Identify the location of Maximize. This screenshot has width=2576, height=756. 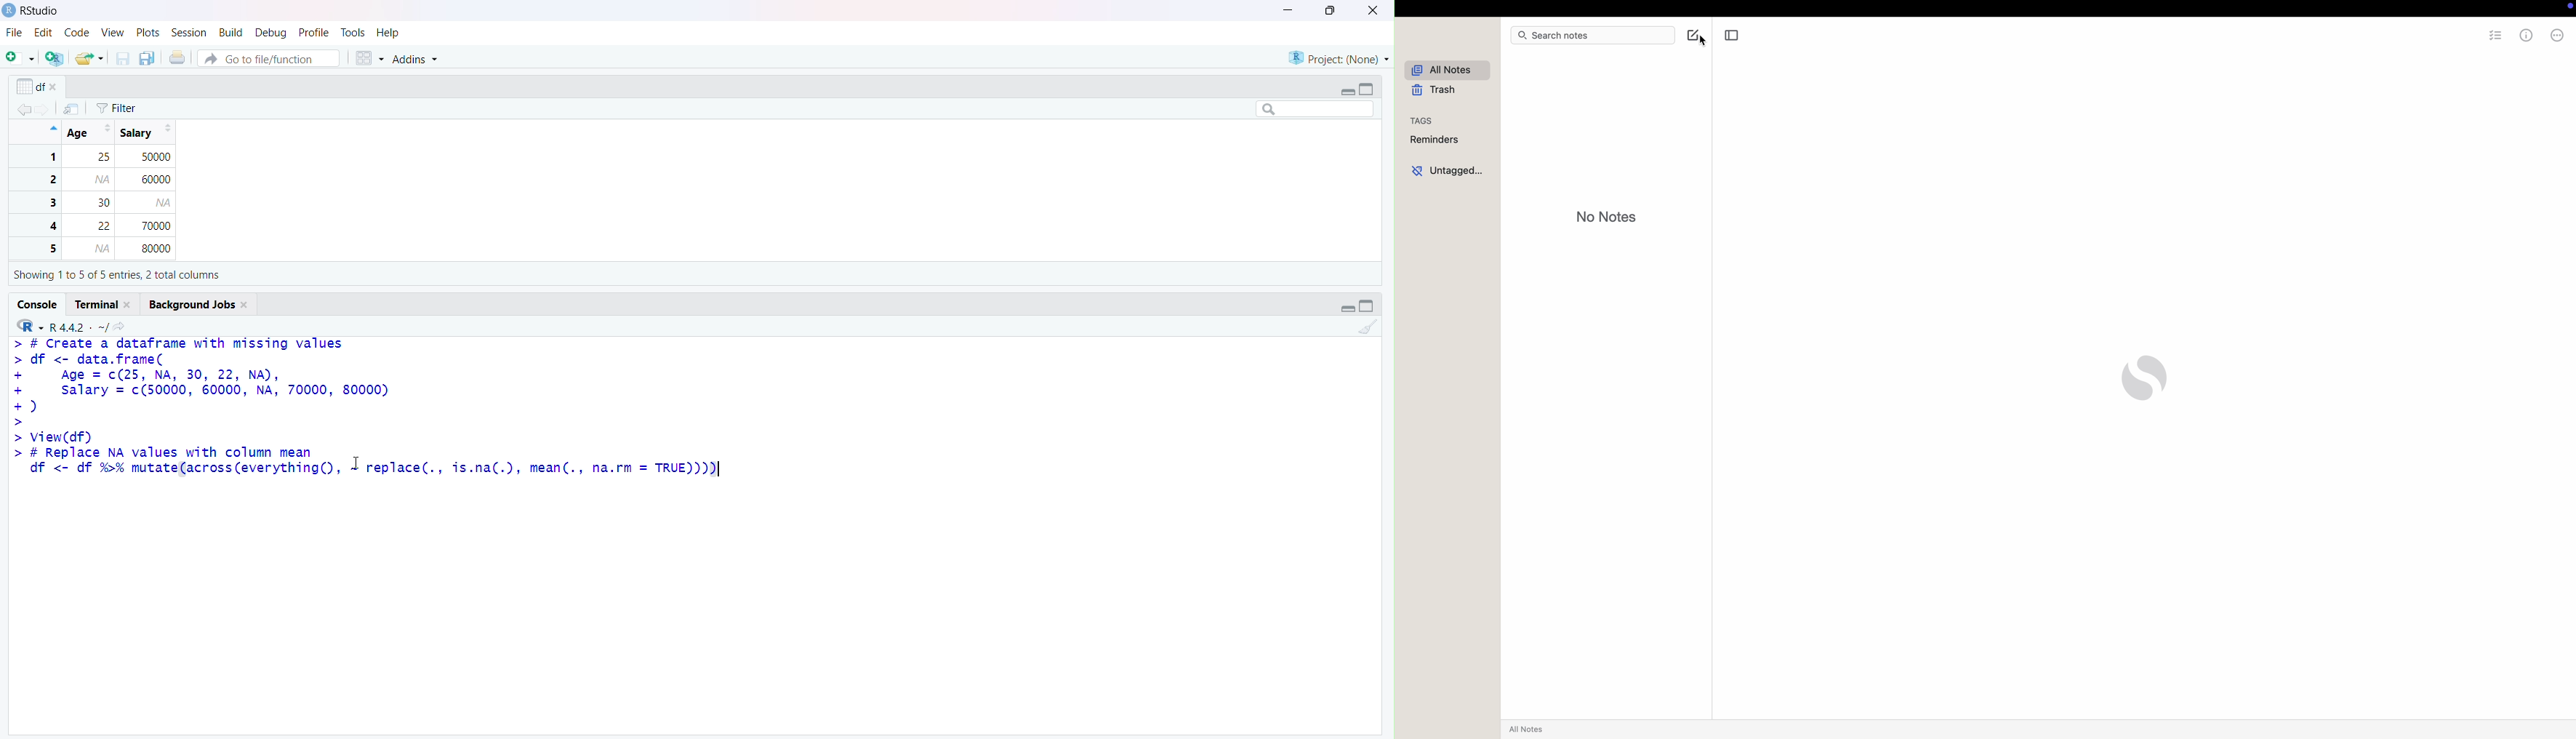
(1333, 11).